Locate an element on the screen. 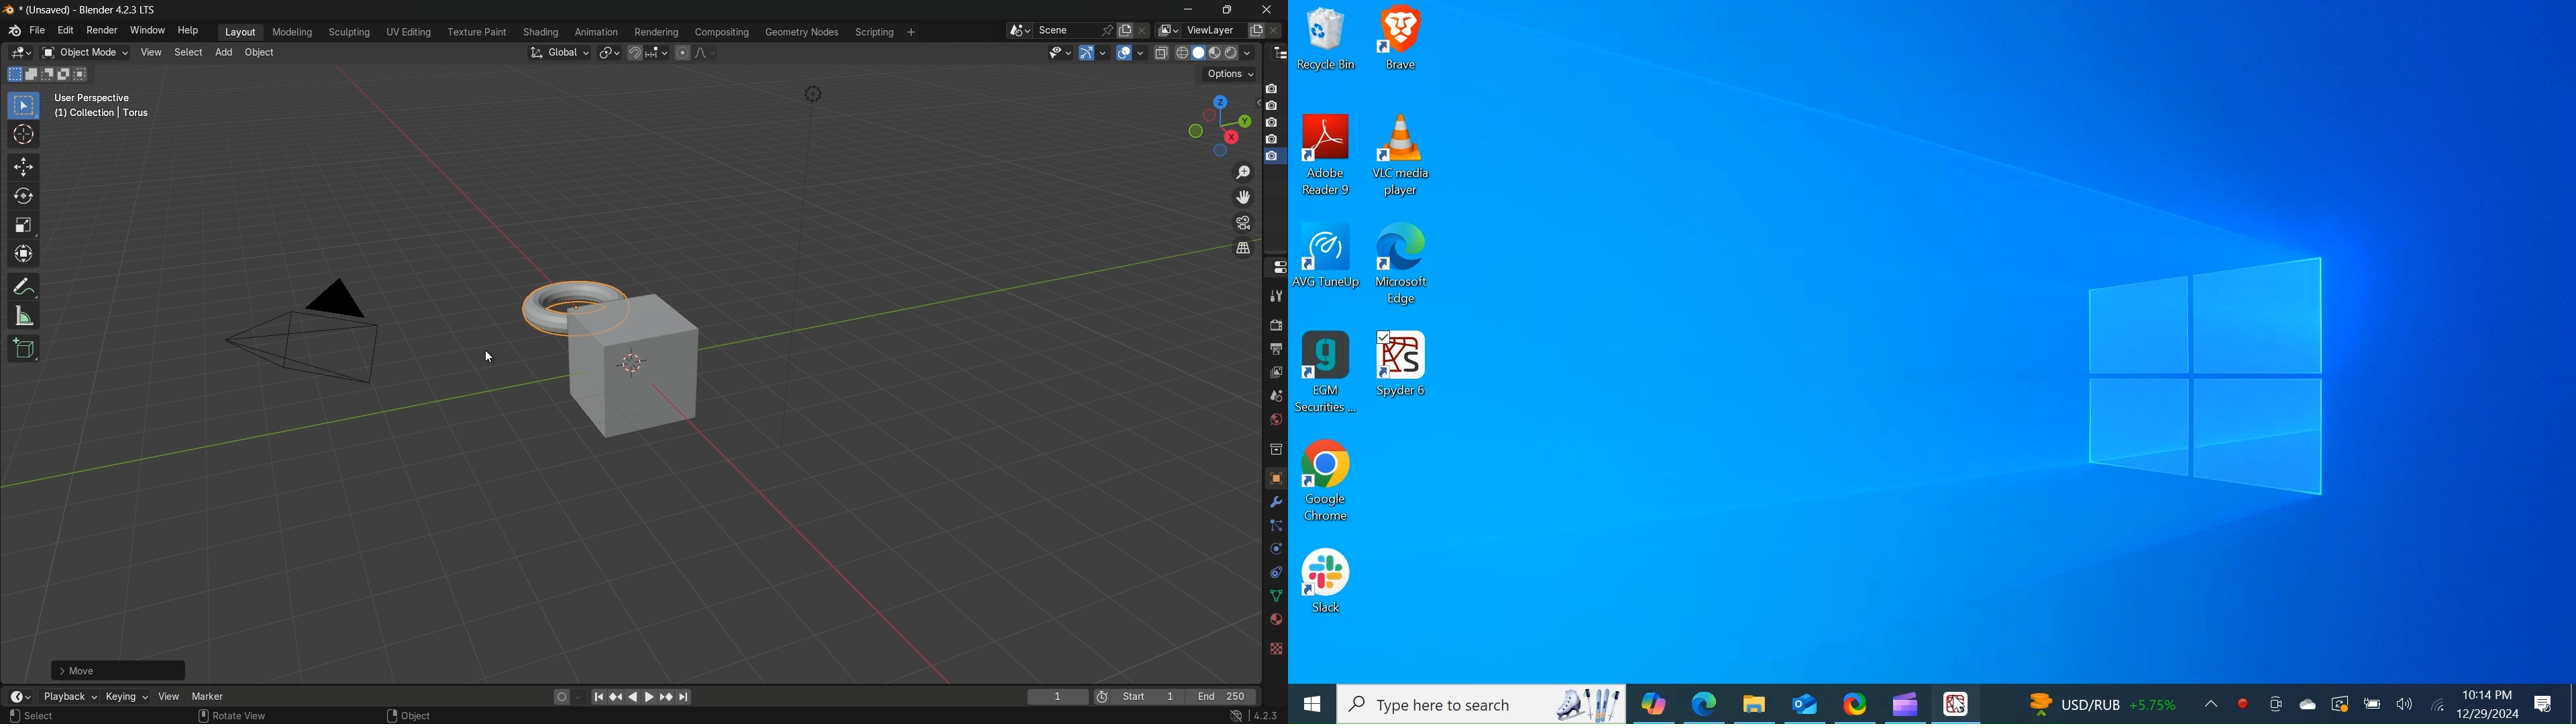 The height and width of the screenshot is (728, 2576). 12/29/2024 is located at coordinates (2485, 715).